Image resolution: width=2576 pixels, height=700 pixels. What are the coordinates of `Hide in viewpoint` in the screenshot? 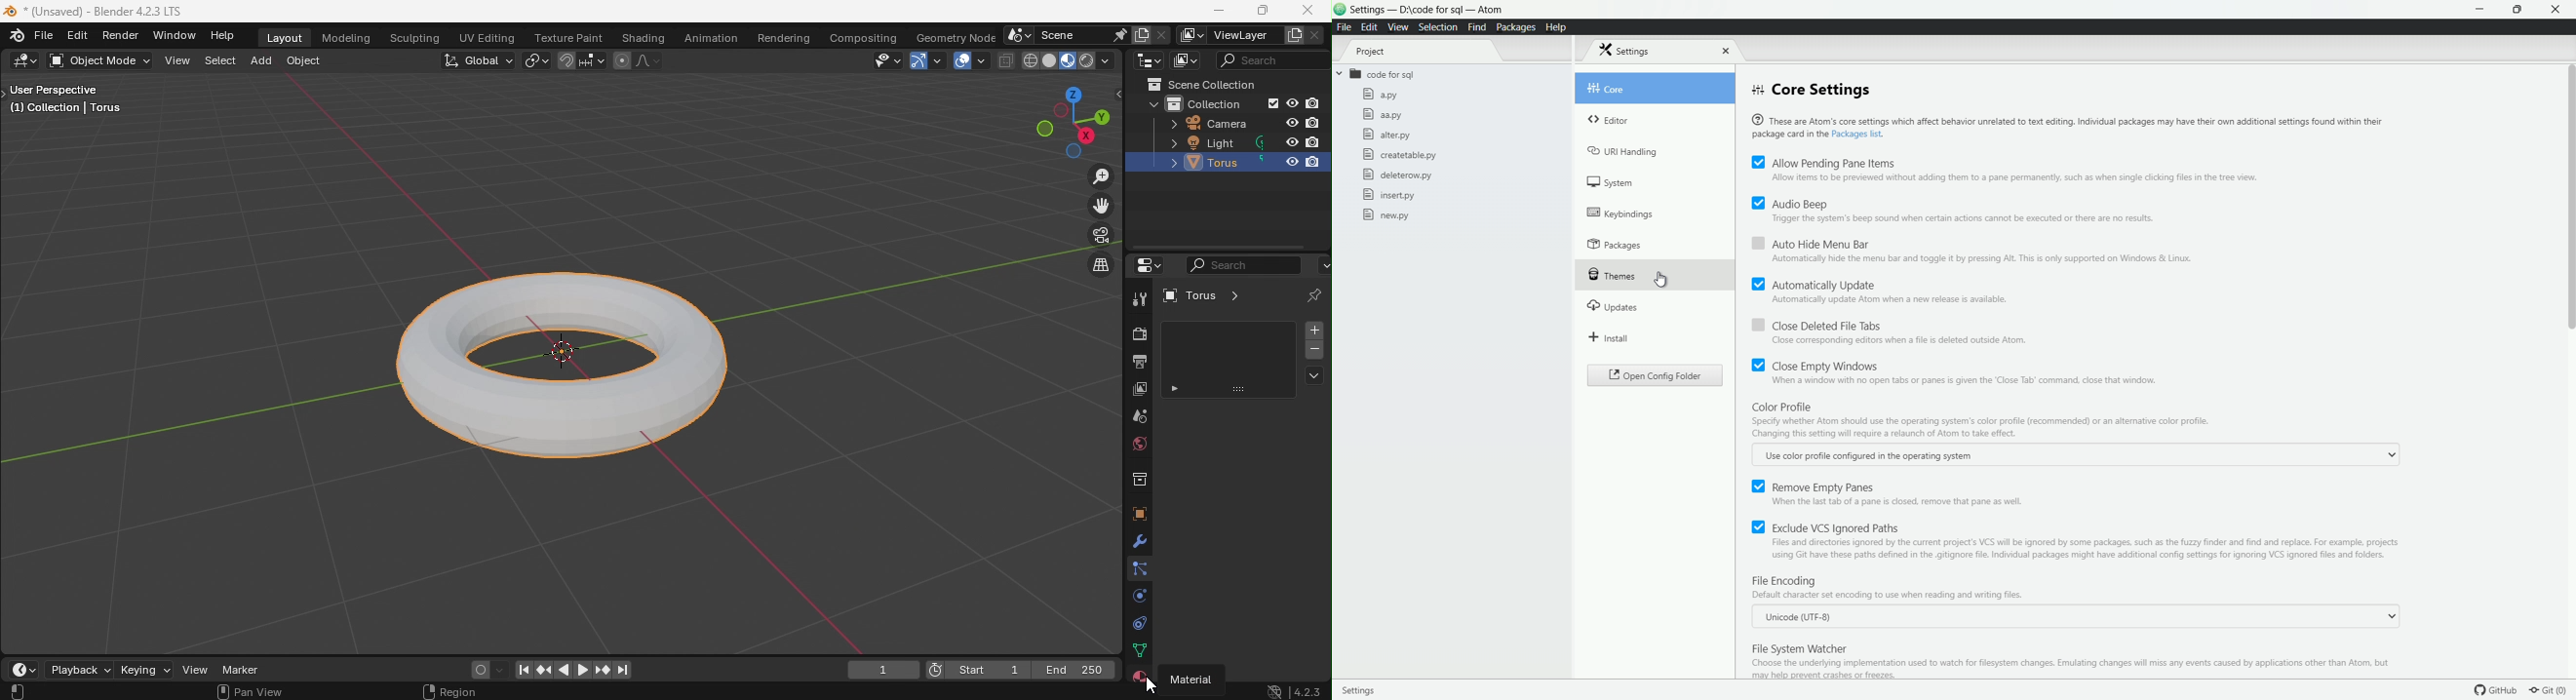 It's located at (1291, 103).